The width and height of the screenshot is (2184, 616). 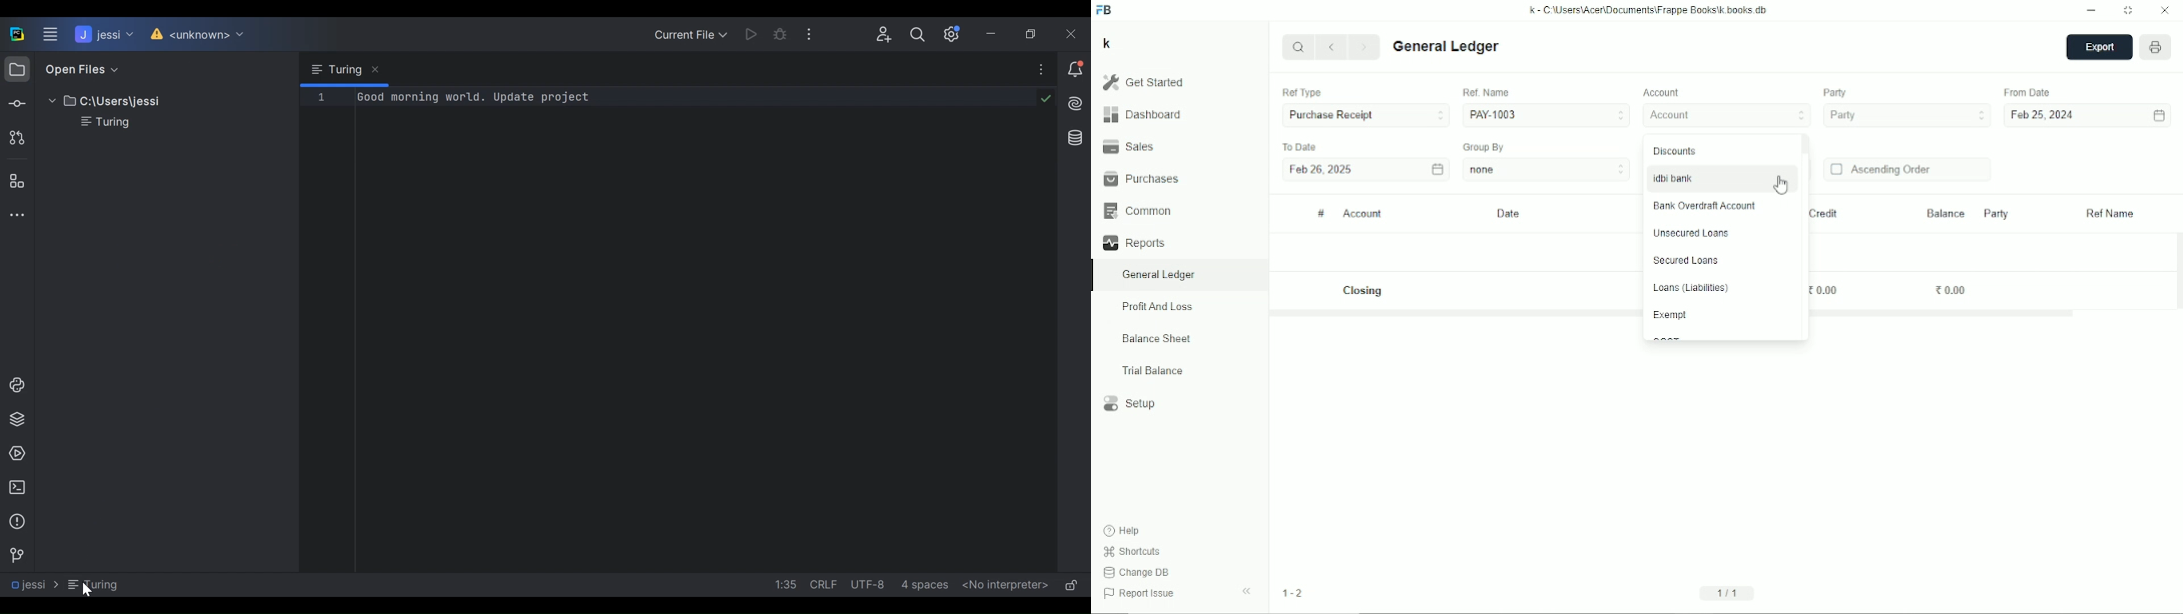 I want to click on Toggle between form and full width, so click(x=2128, y=11).